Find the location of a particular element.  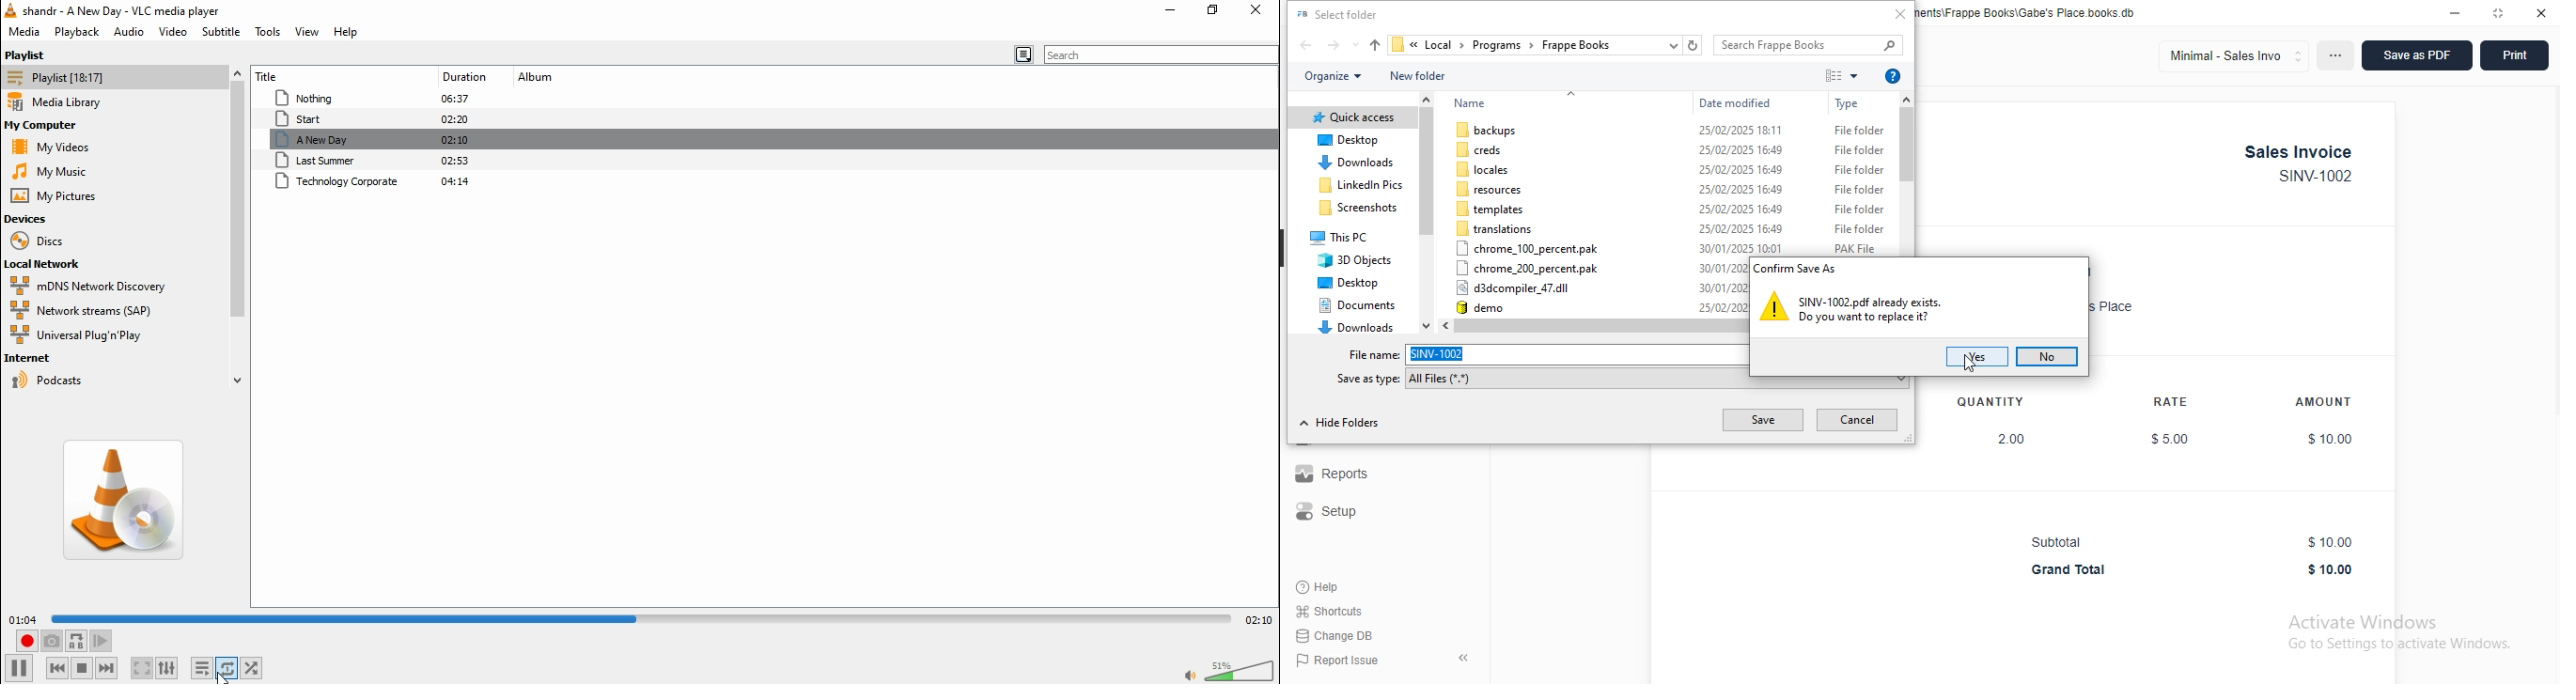

25/02/2025 18:31 is located at coordinates (1722, 307).